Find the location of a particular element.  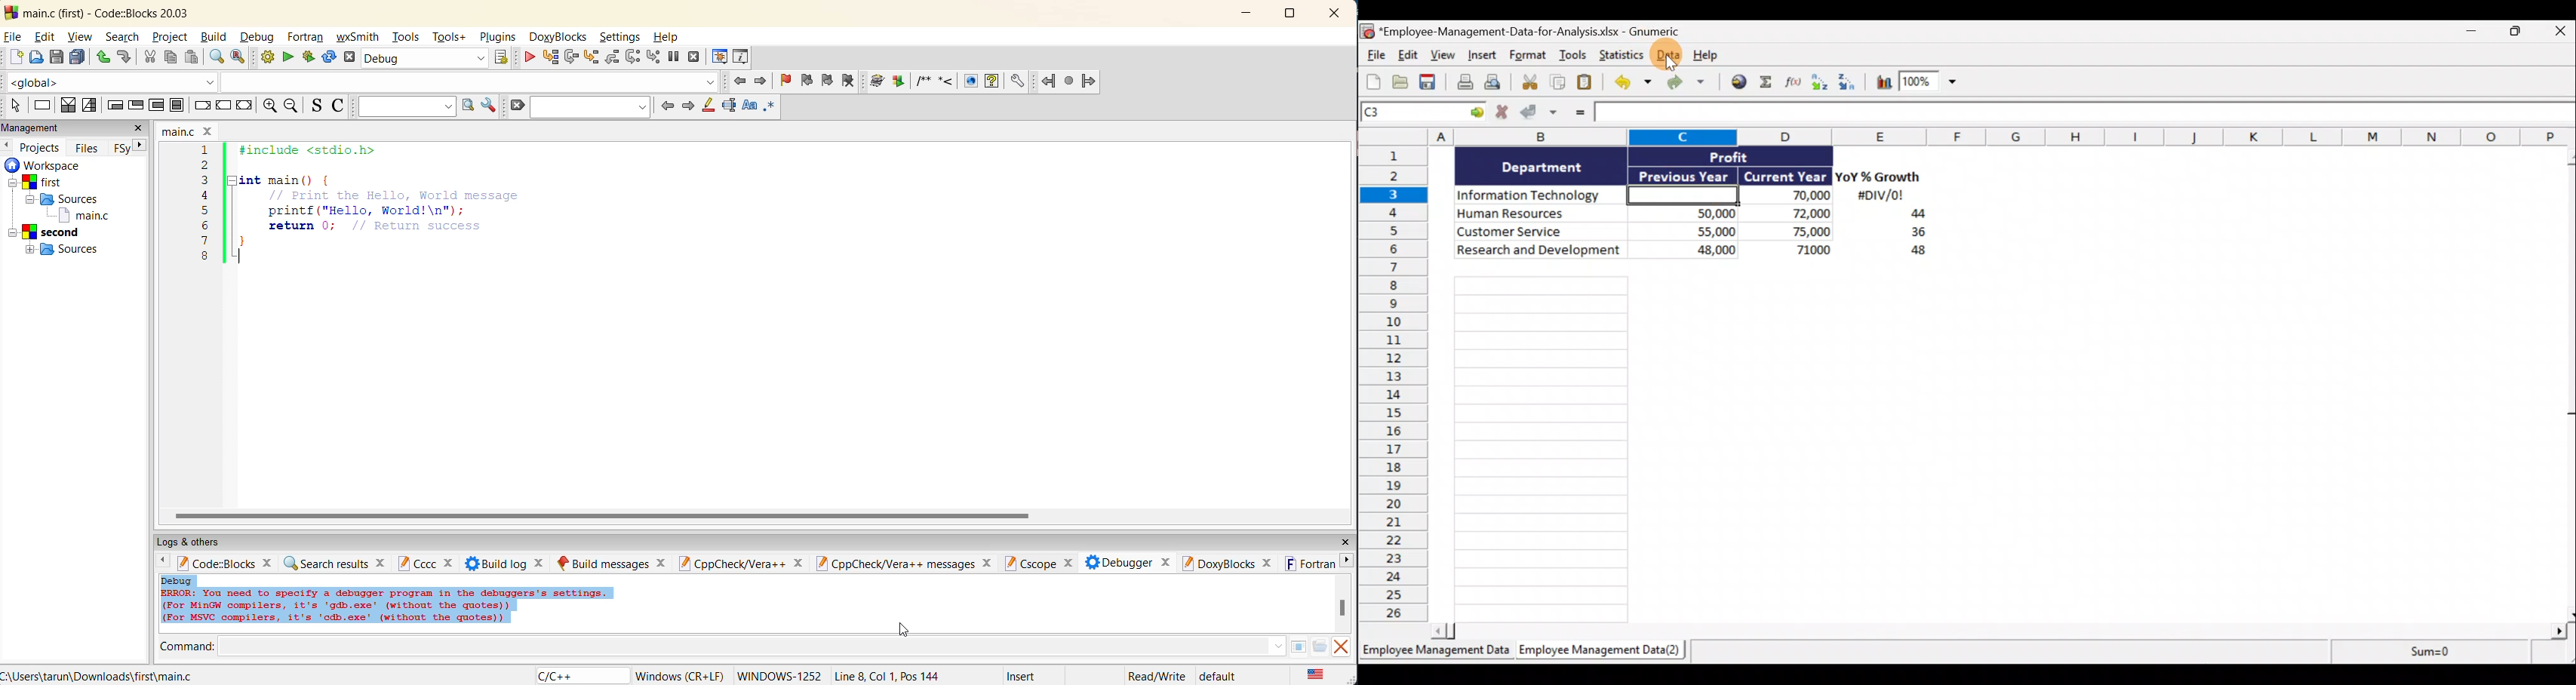

Minimize is located at coordinates (2476, 34).